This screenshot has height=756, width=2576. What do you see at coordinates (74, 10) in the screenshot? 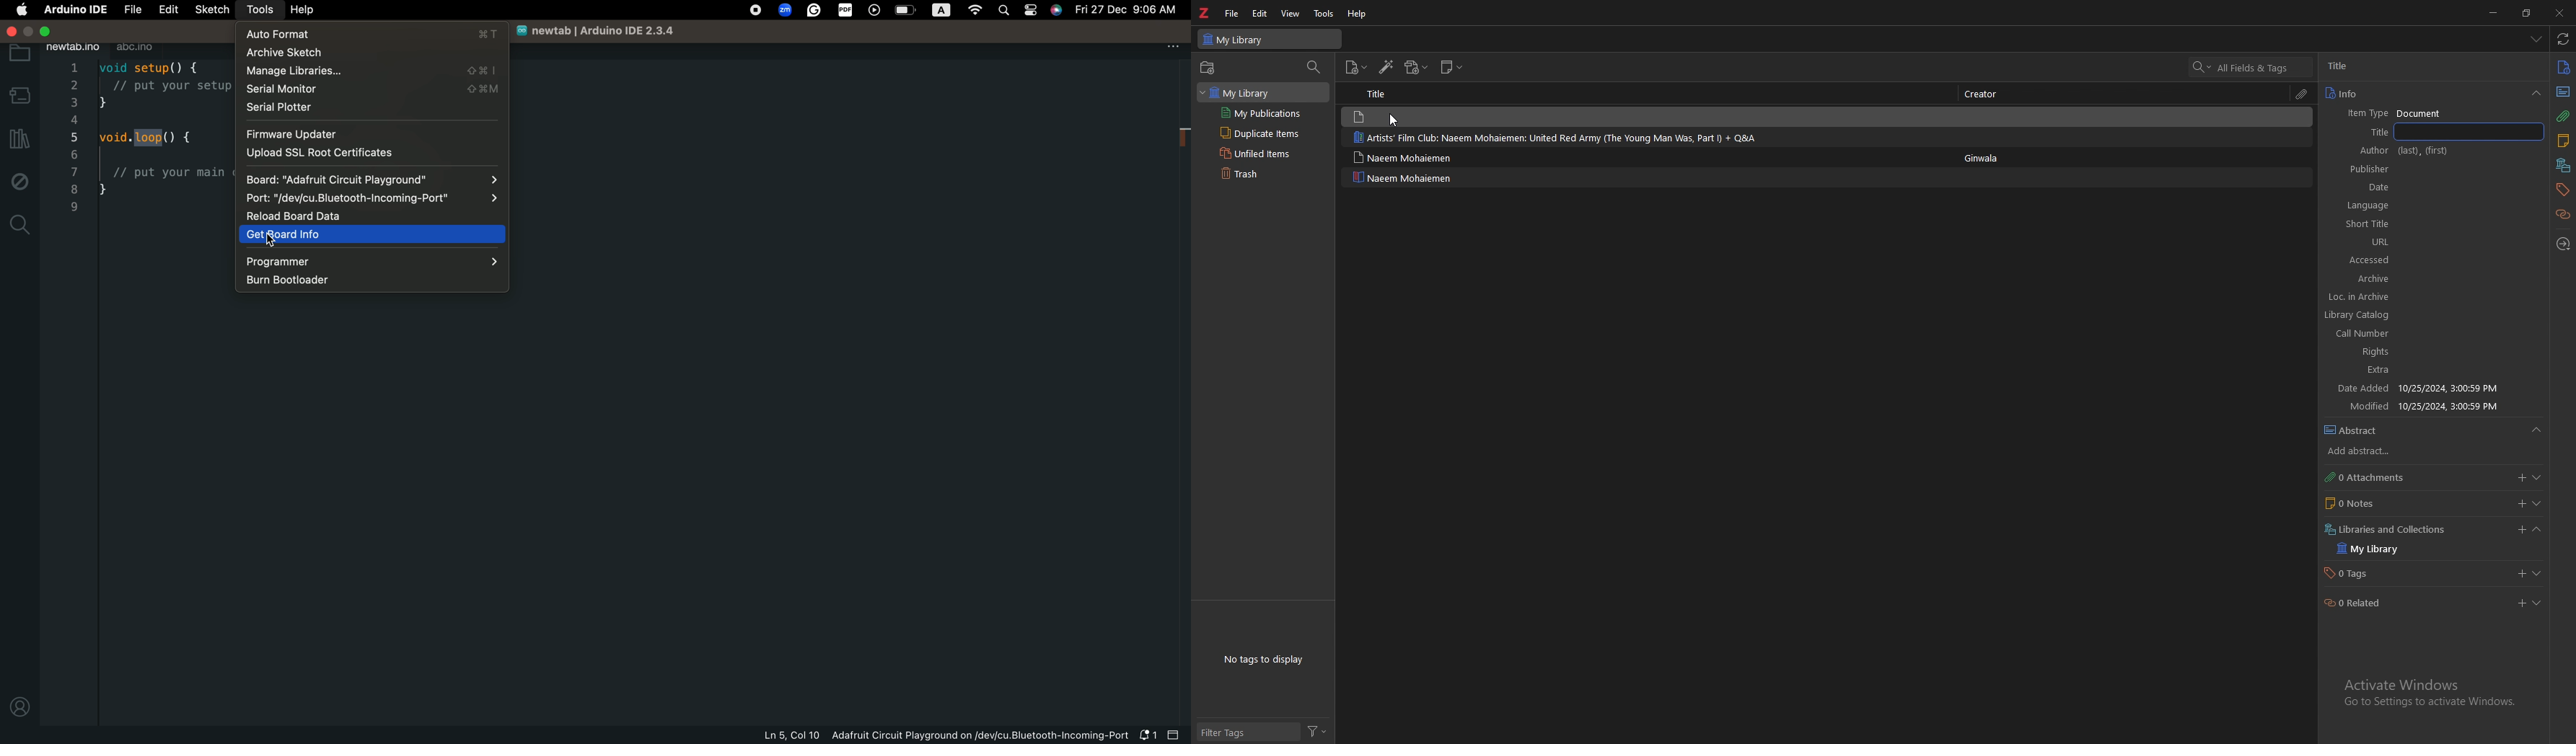
I see `Arduino IDE` at bounding box center [74, 10].